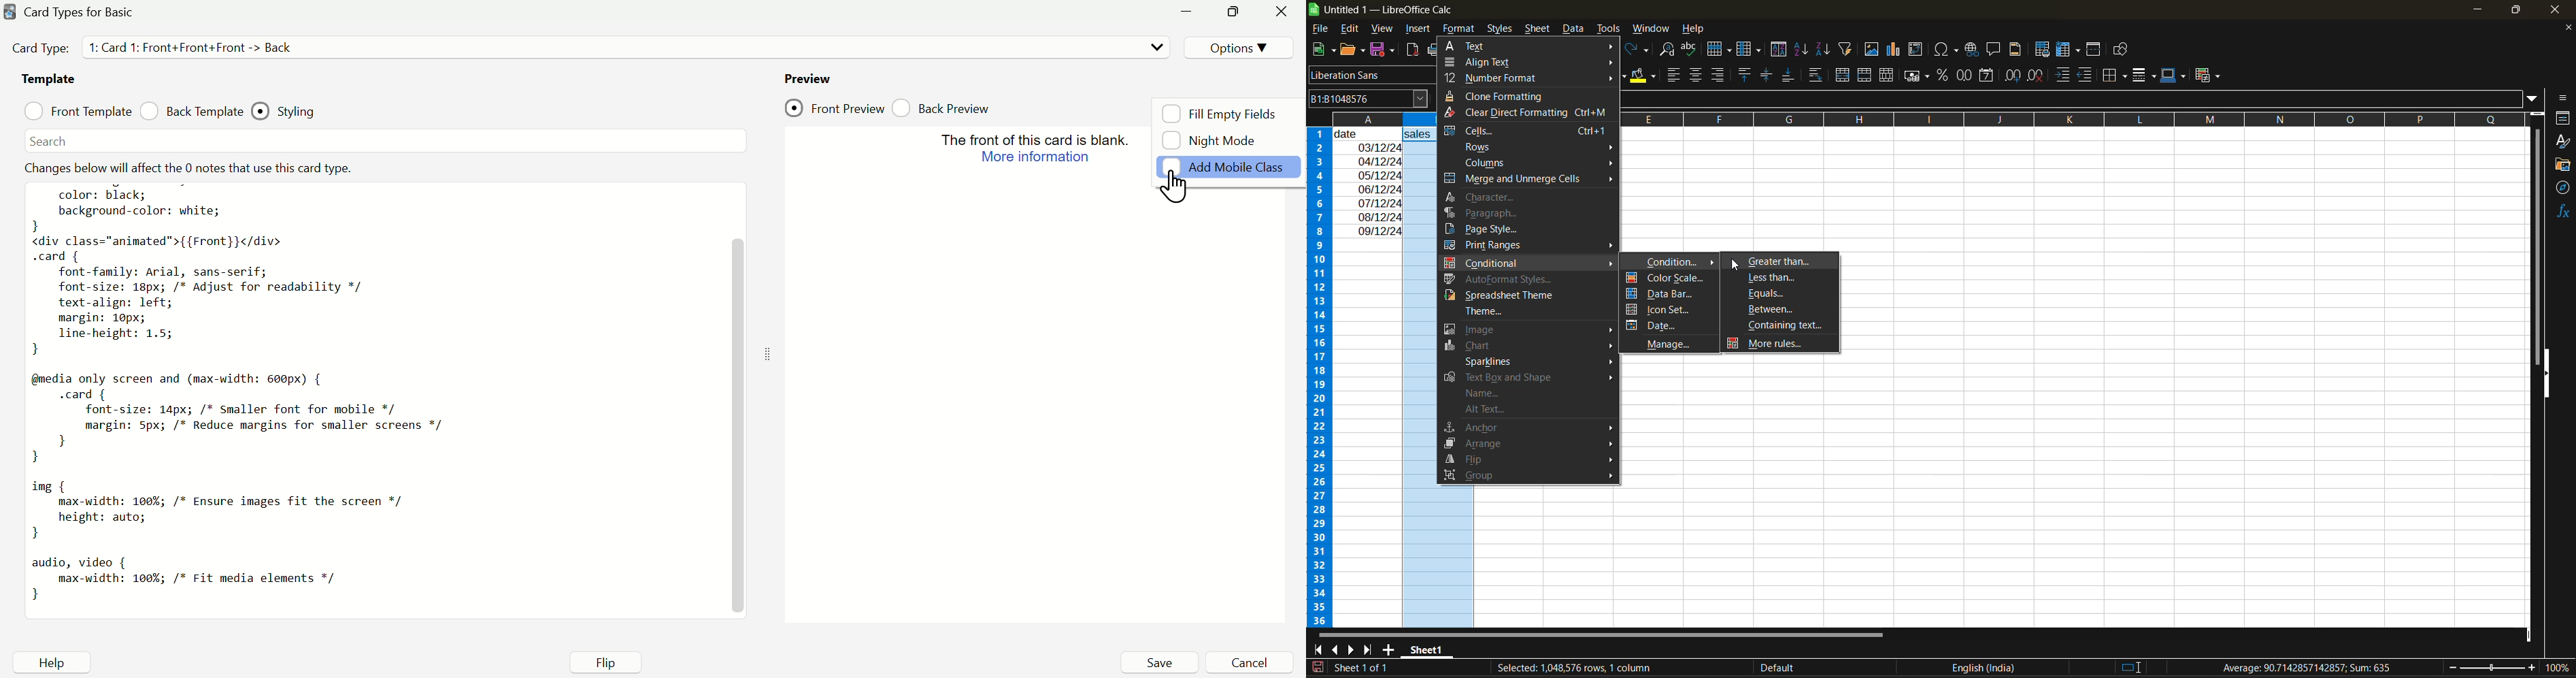 The image size is (2576, 700). Describe the element at coordinates (1373, 650) in the screenshot. I see `scroll to last sheet` at that location.